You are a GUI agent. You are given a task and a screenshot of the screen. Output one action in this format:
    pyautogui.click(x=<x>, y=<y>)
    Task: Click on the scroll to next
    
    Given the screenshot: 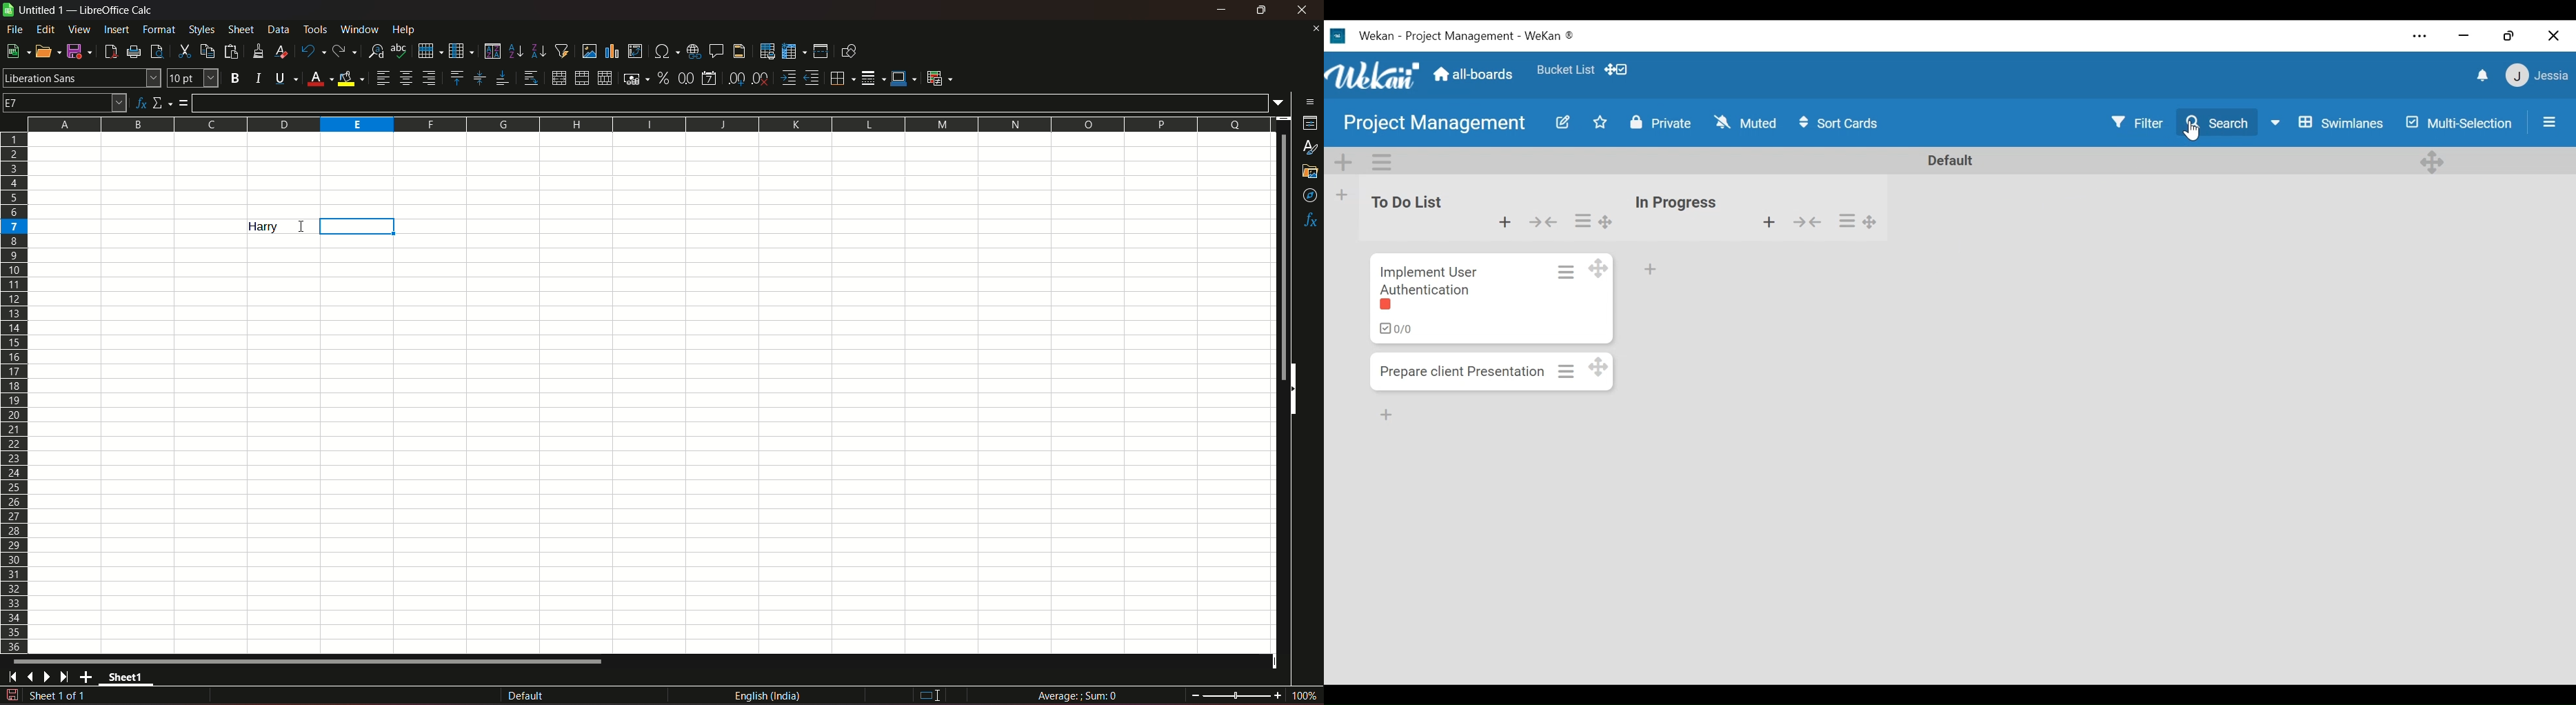 What is the action you would take?
    pyautogui.click(x=50, y=677)
    